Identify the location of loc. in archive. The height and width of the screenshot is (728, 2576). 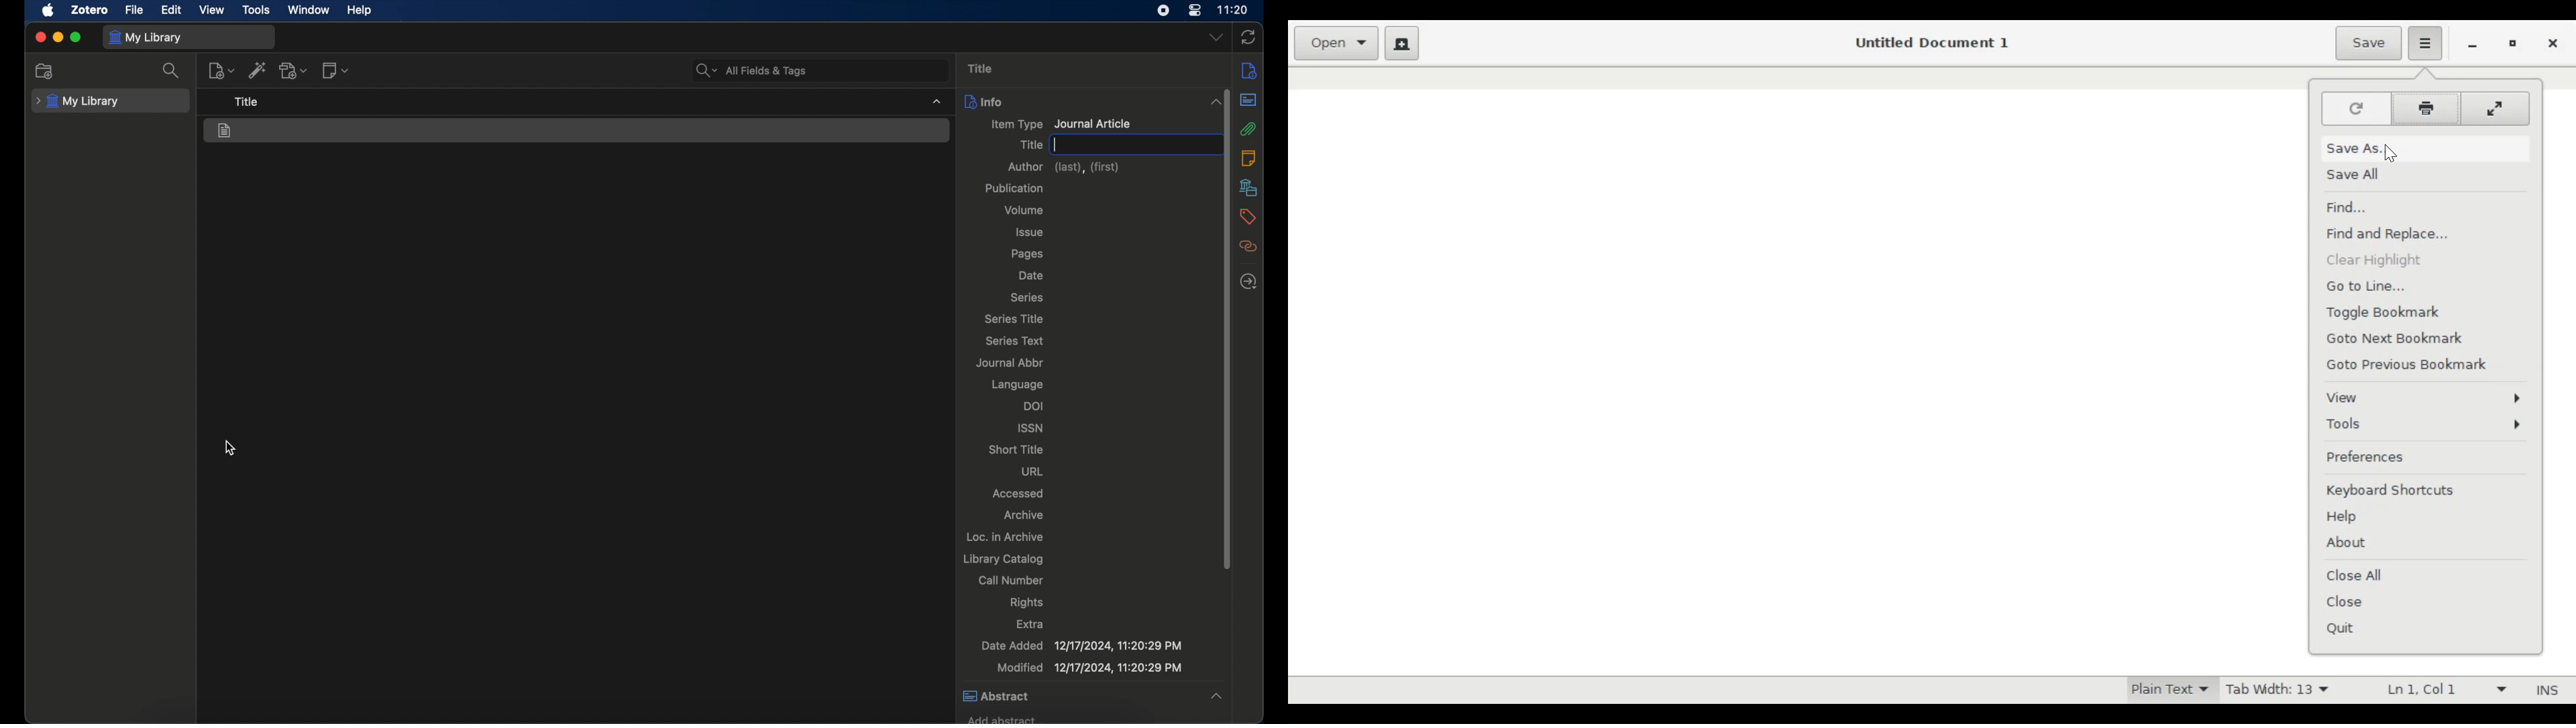
(1006, 536).